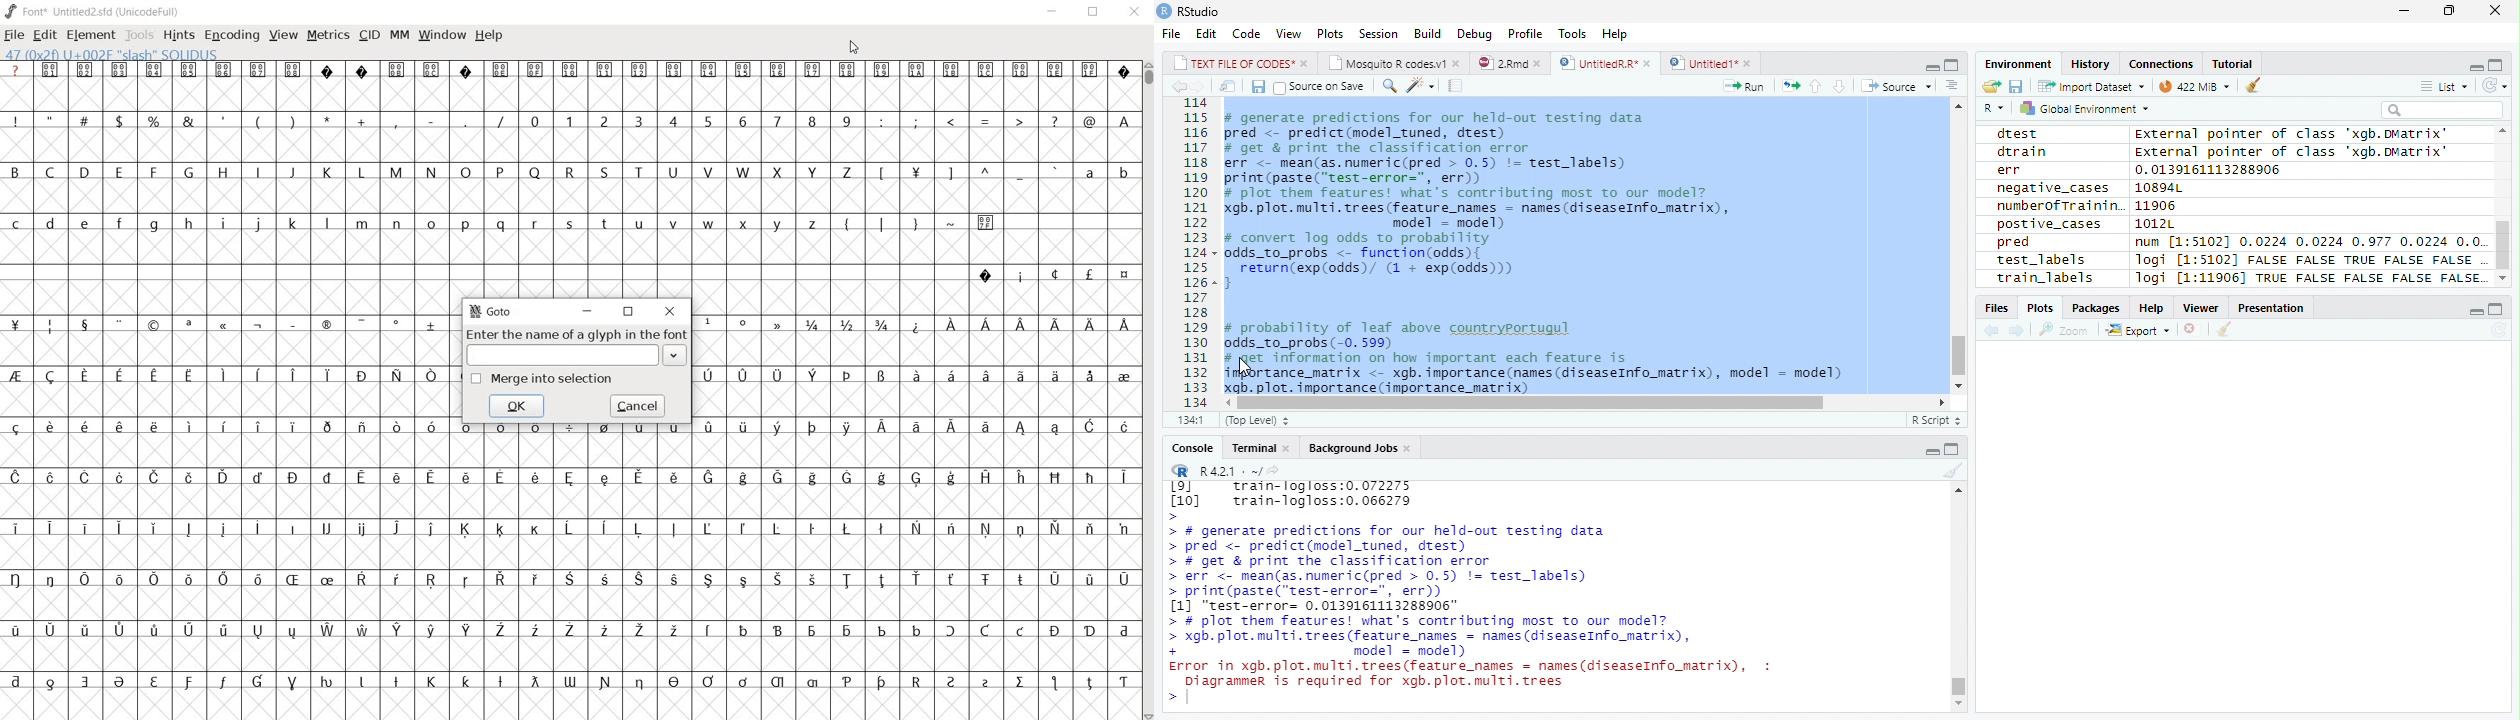 The width and height of the screenshot is (2520, 728). What do you see at coordinates (1572, 33) in the screenshot?
I see `Tools` at bounding box center [1572, 33].